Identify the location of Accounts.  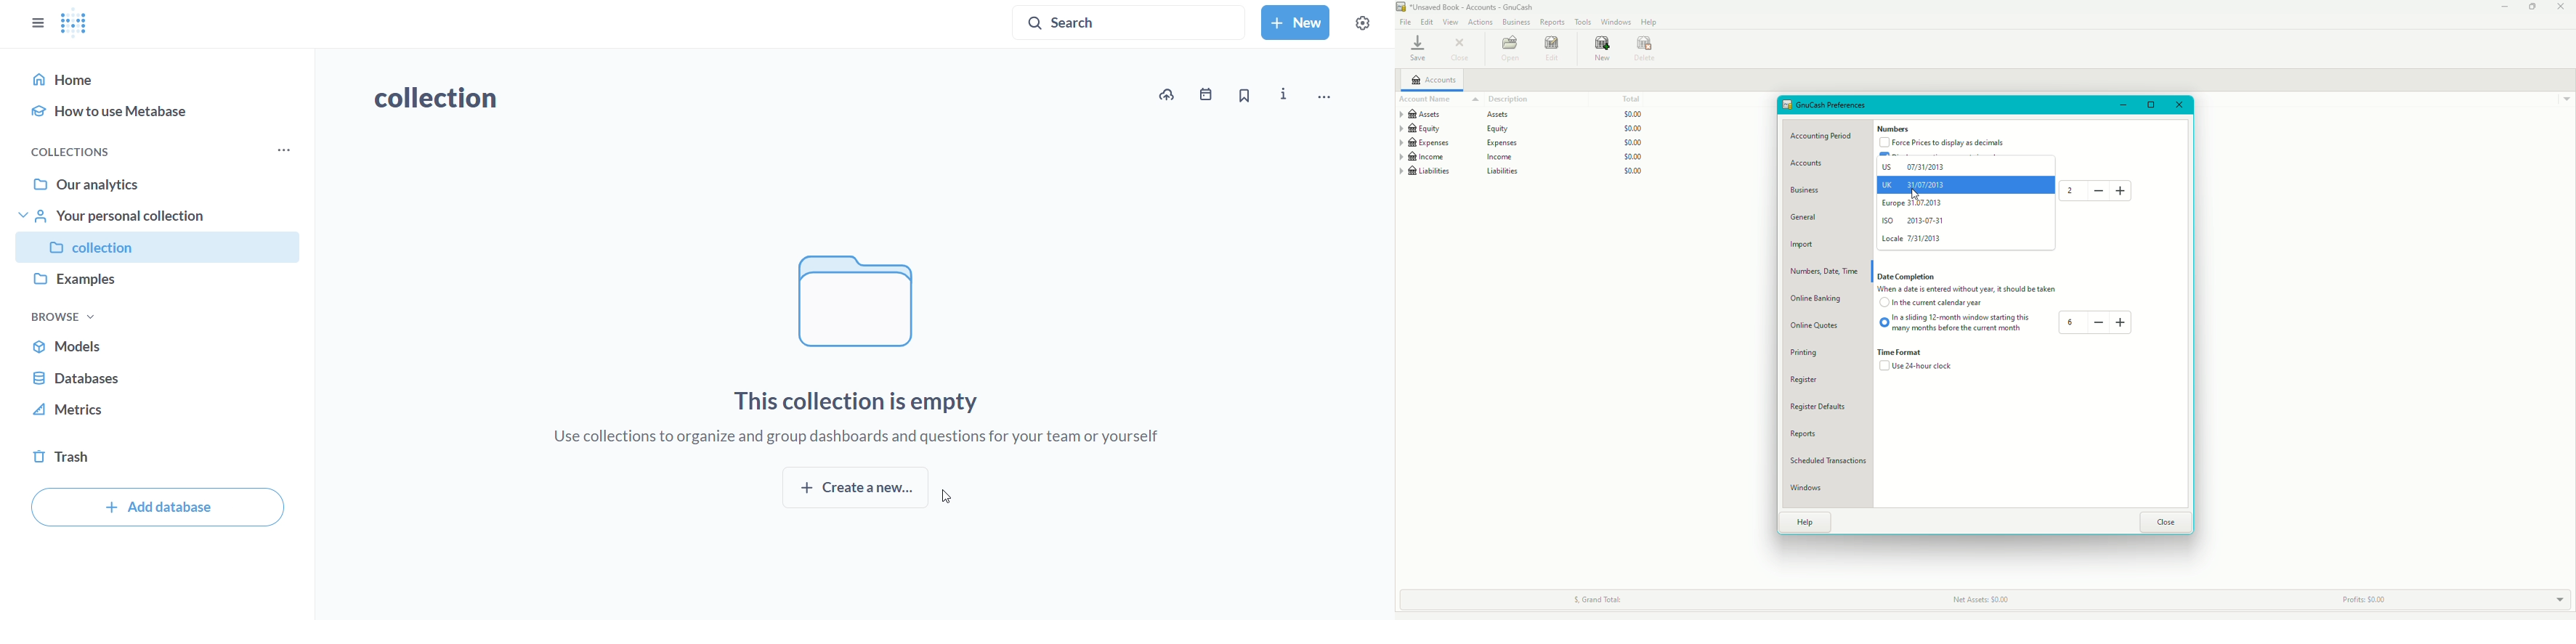
(1810, 165).